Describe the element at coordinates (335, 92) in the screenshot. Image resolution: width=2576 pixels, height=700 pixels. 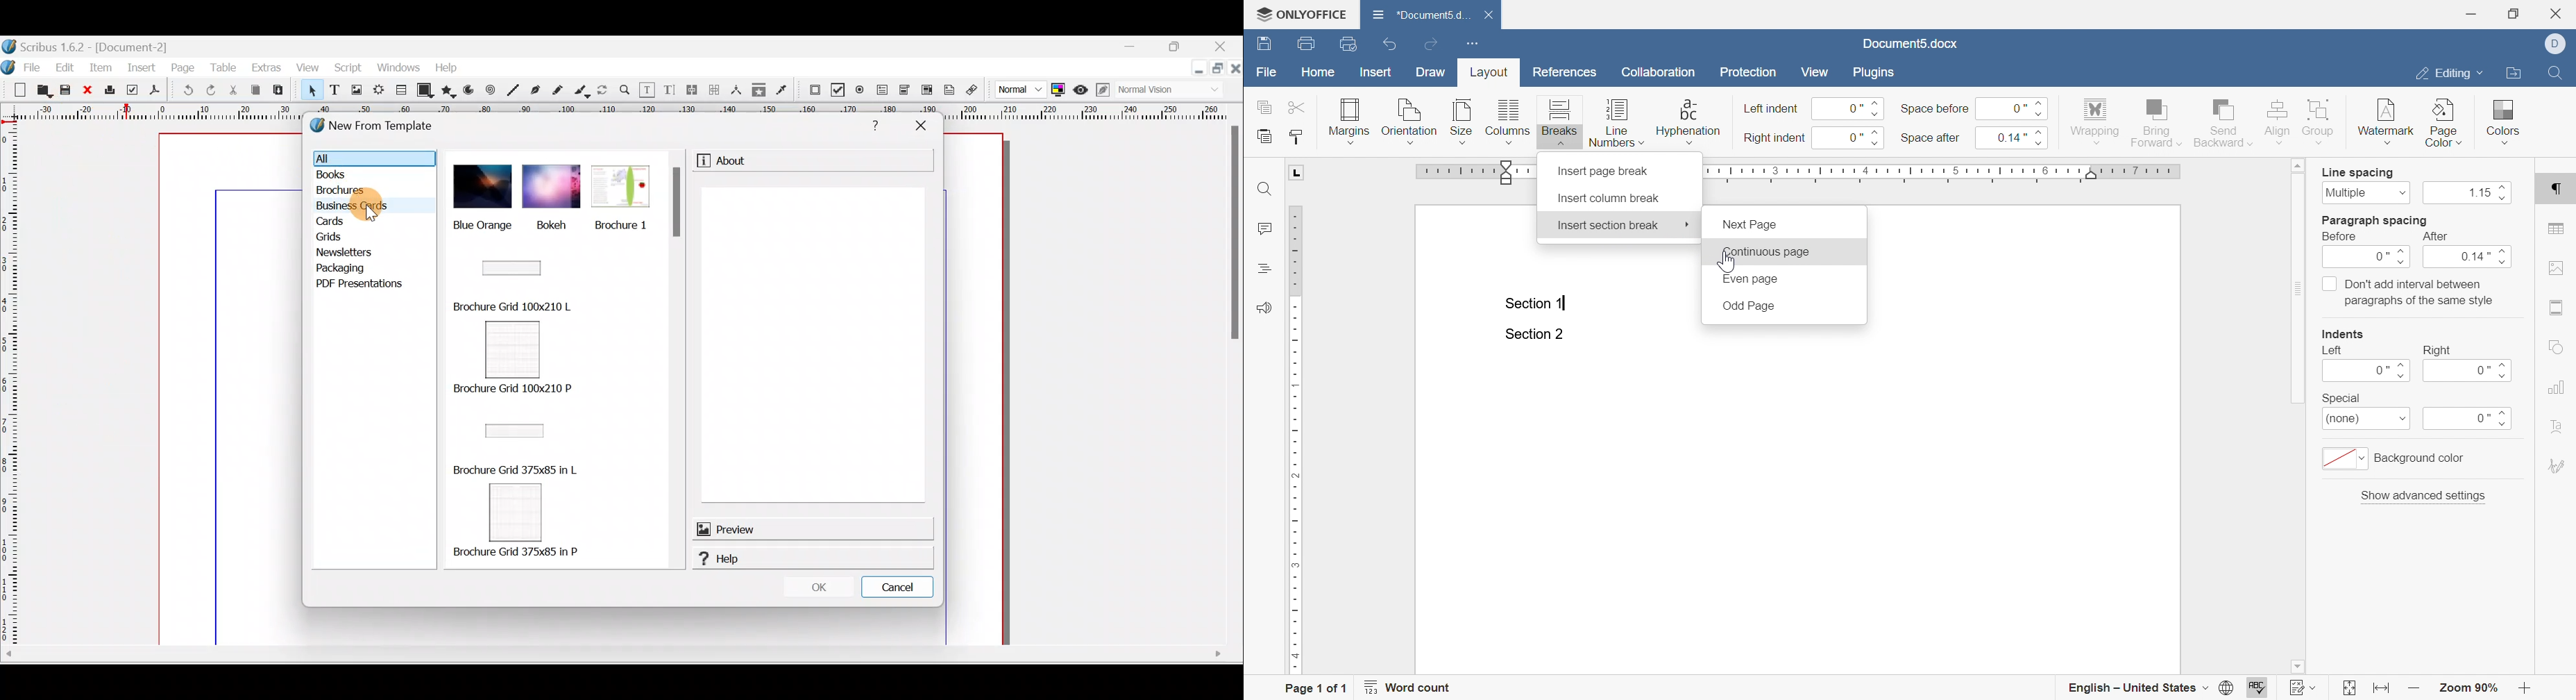
I see `Text frame` at that location.